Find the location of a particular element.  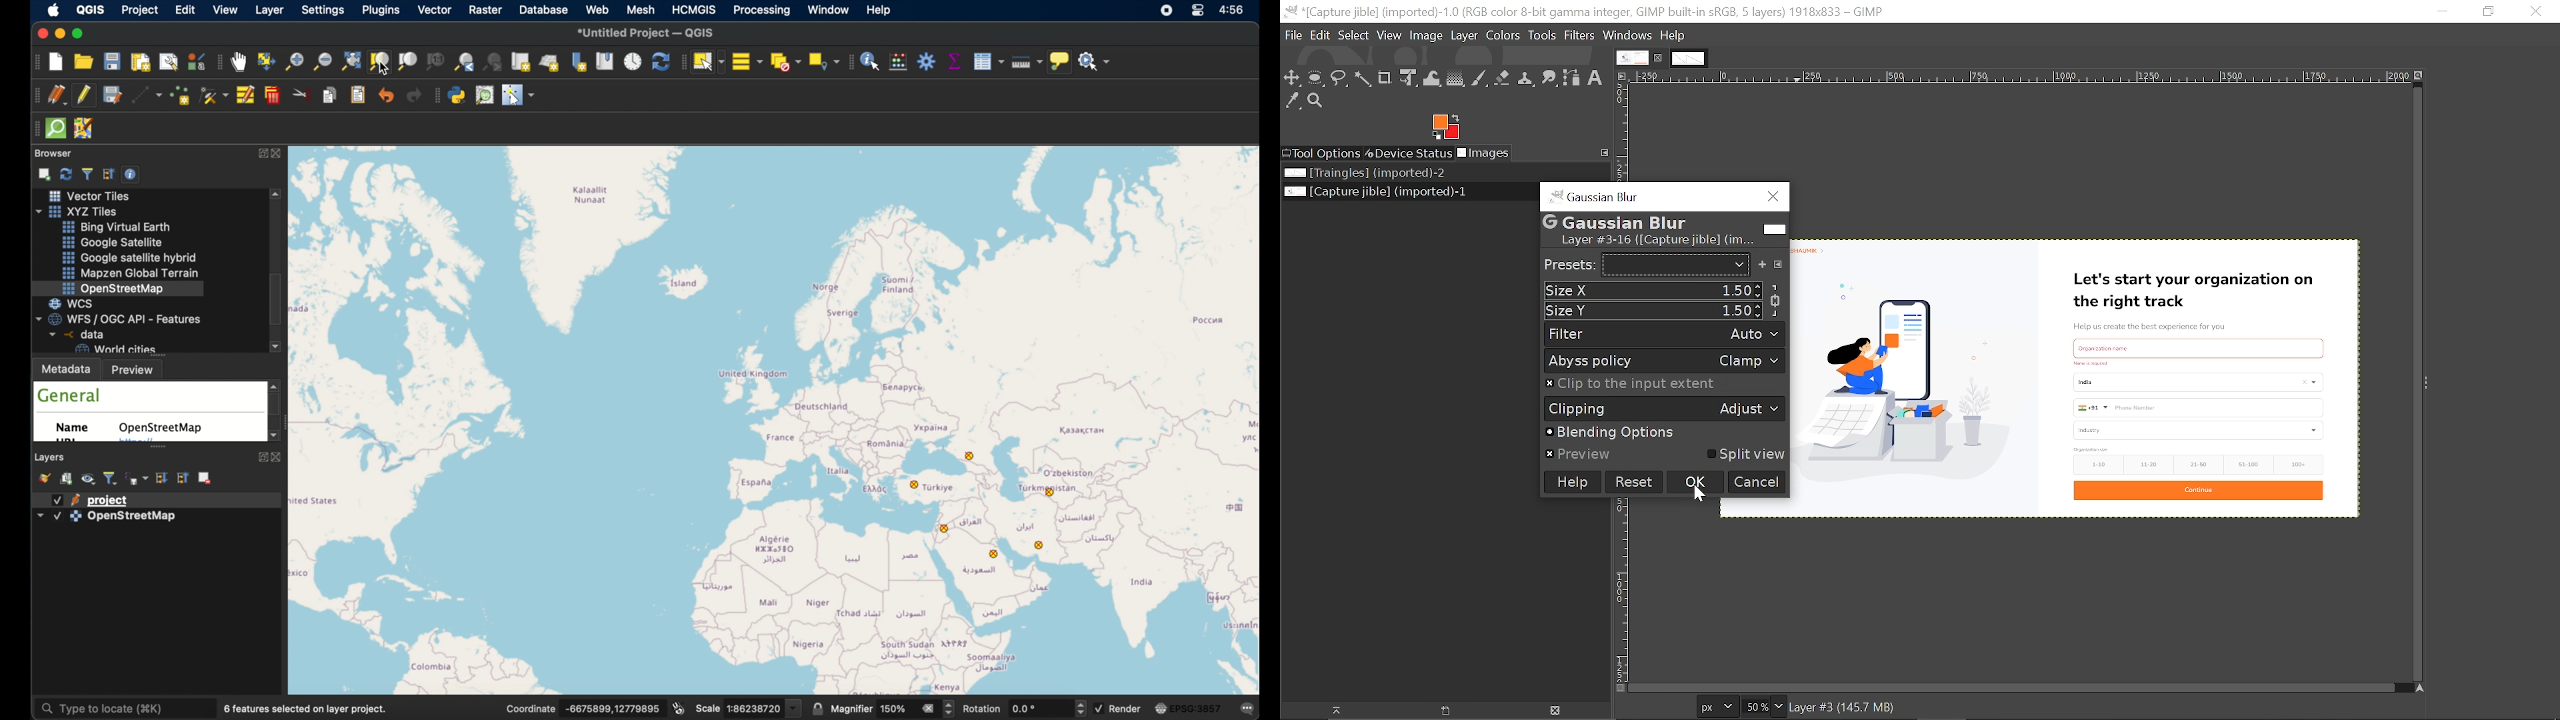

Scale value is located at coordinates (755, 709).